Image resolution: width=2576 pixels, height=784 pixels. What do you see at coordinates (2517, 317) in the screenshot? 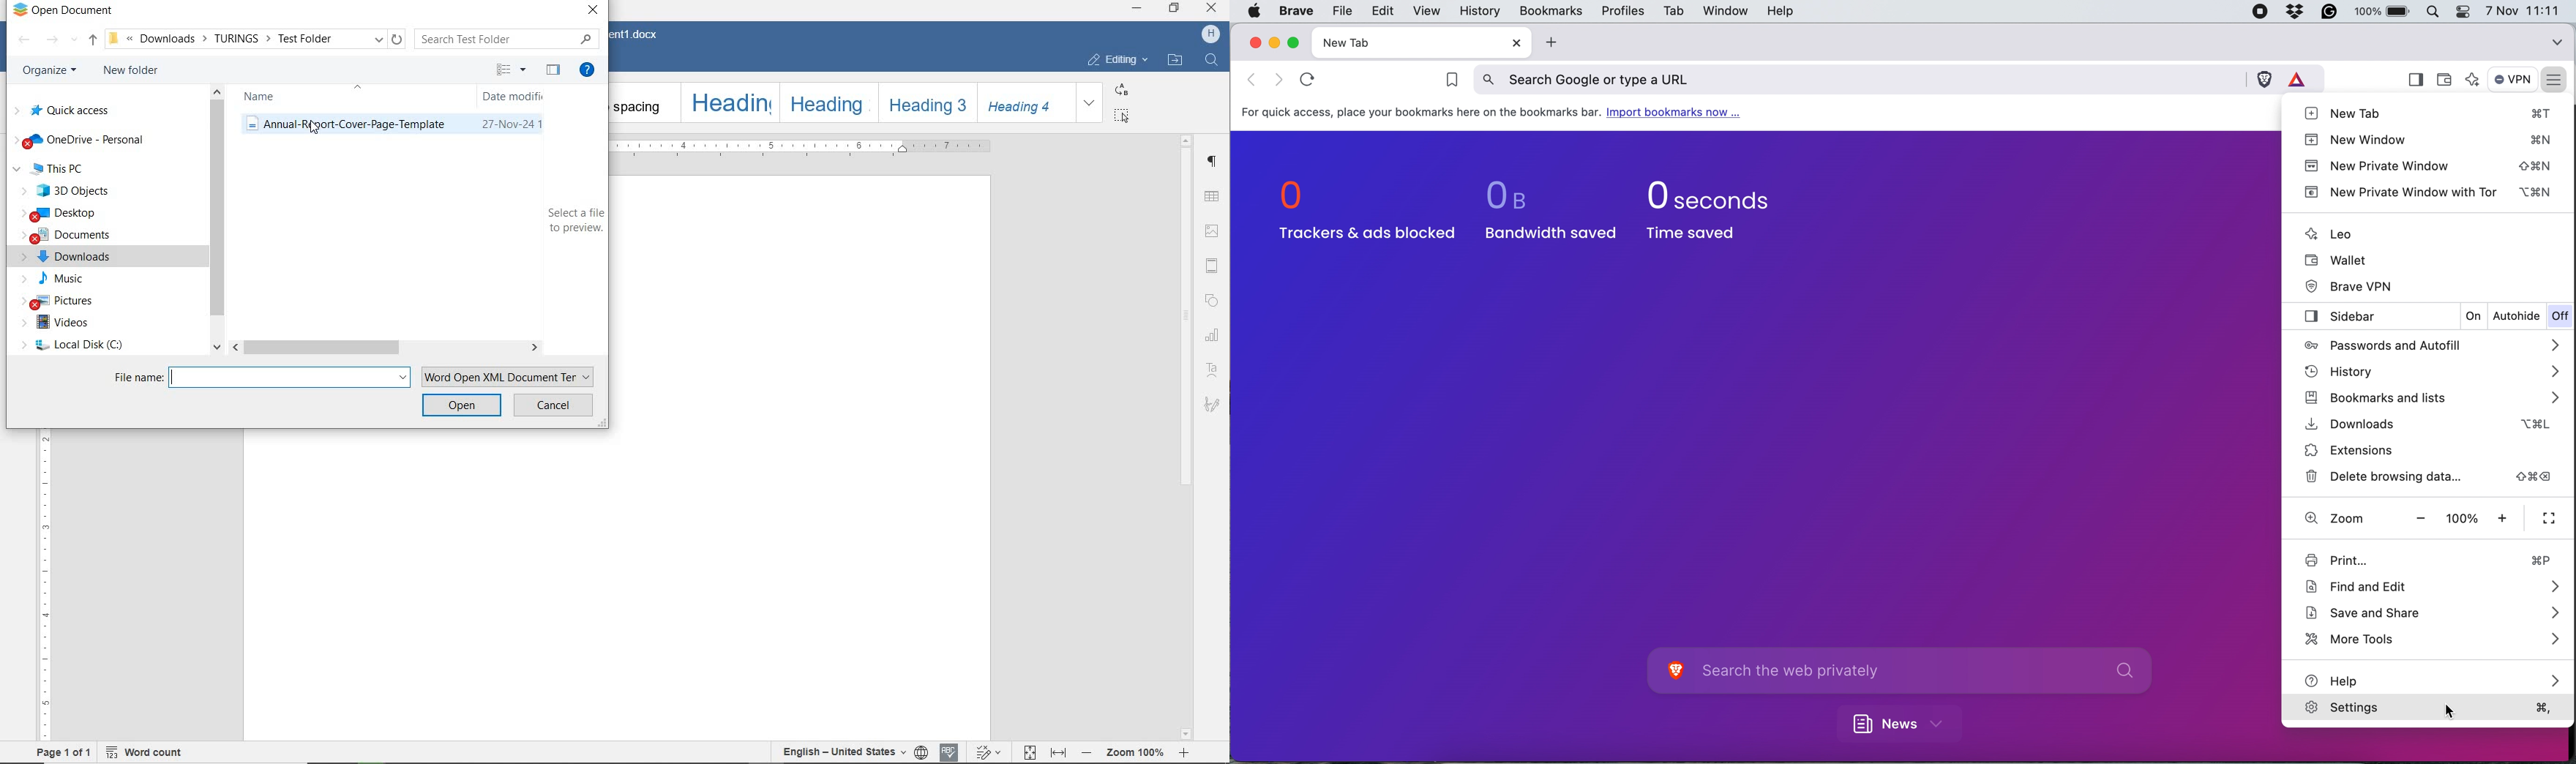
I see `autohide` at bounding box center [2517, 317].